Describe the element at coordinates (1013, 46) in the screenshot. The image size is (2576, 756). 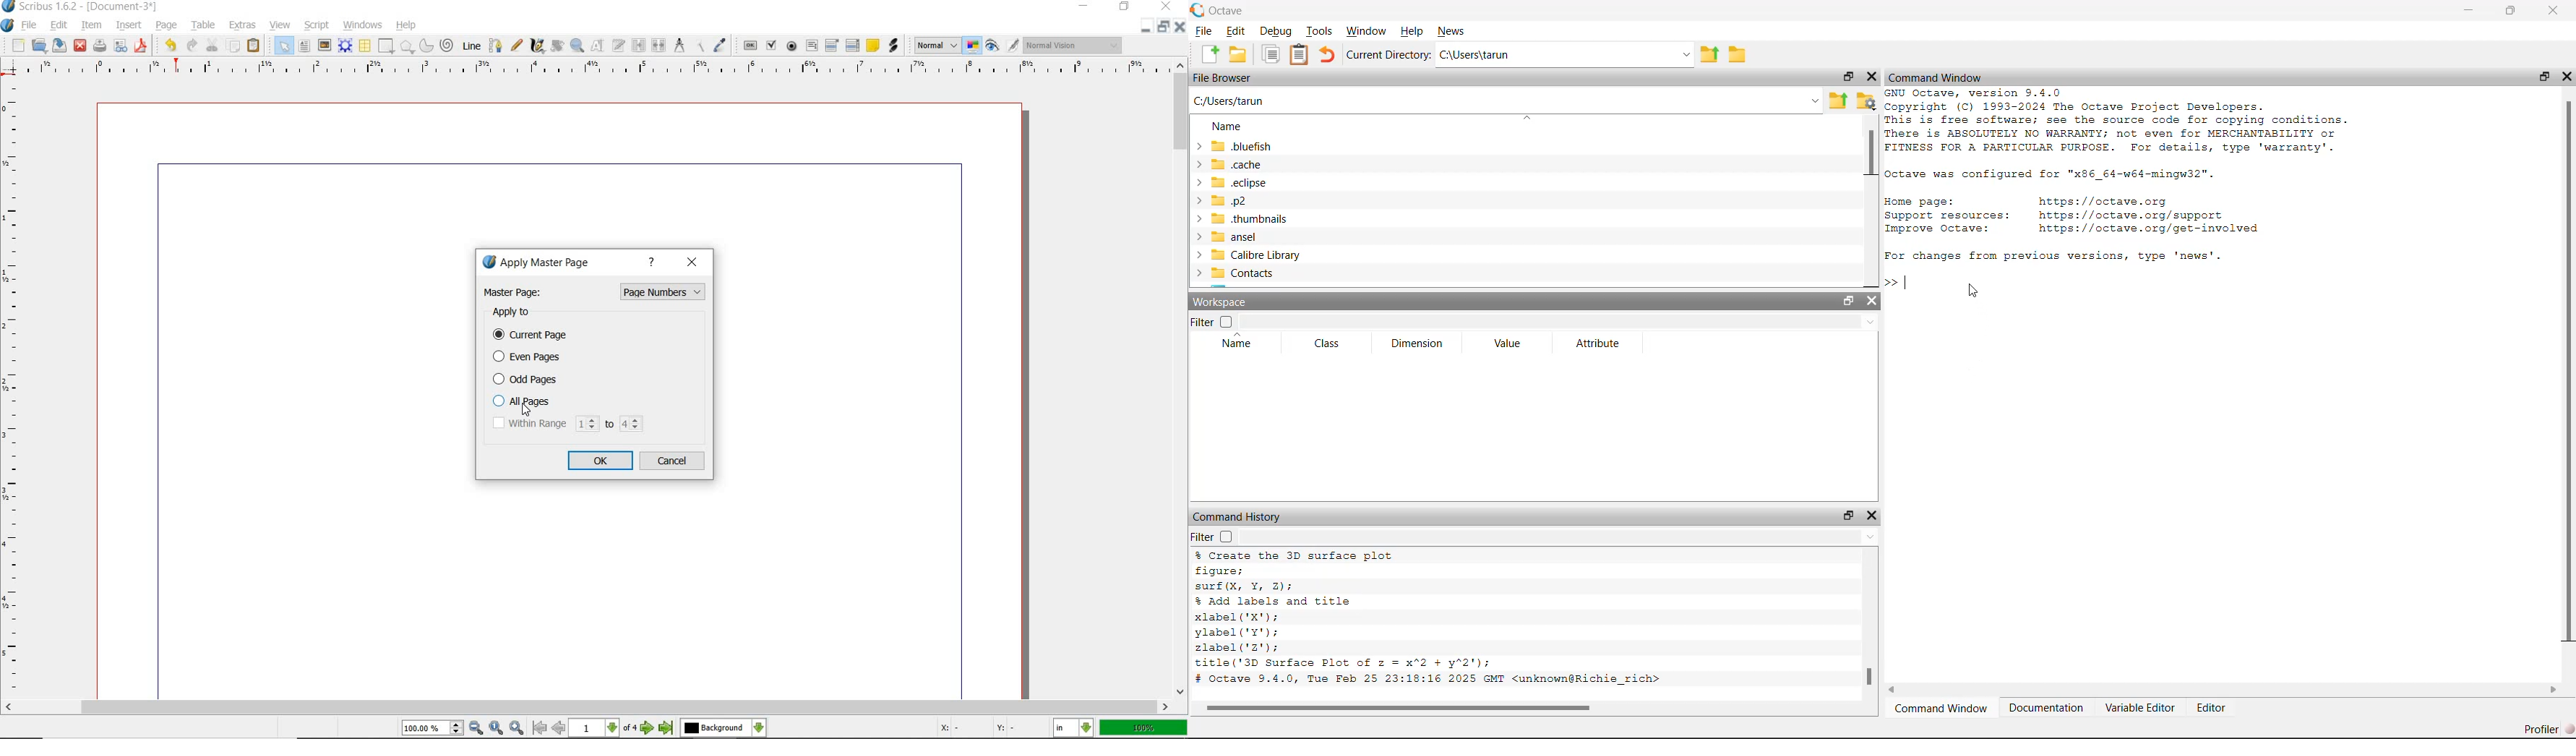
I see `Edit in preview mode` at that location.